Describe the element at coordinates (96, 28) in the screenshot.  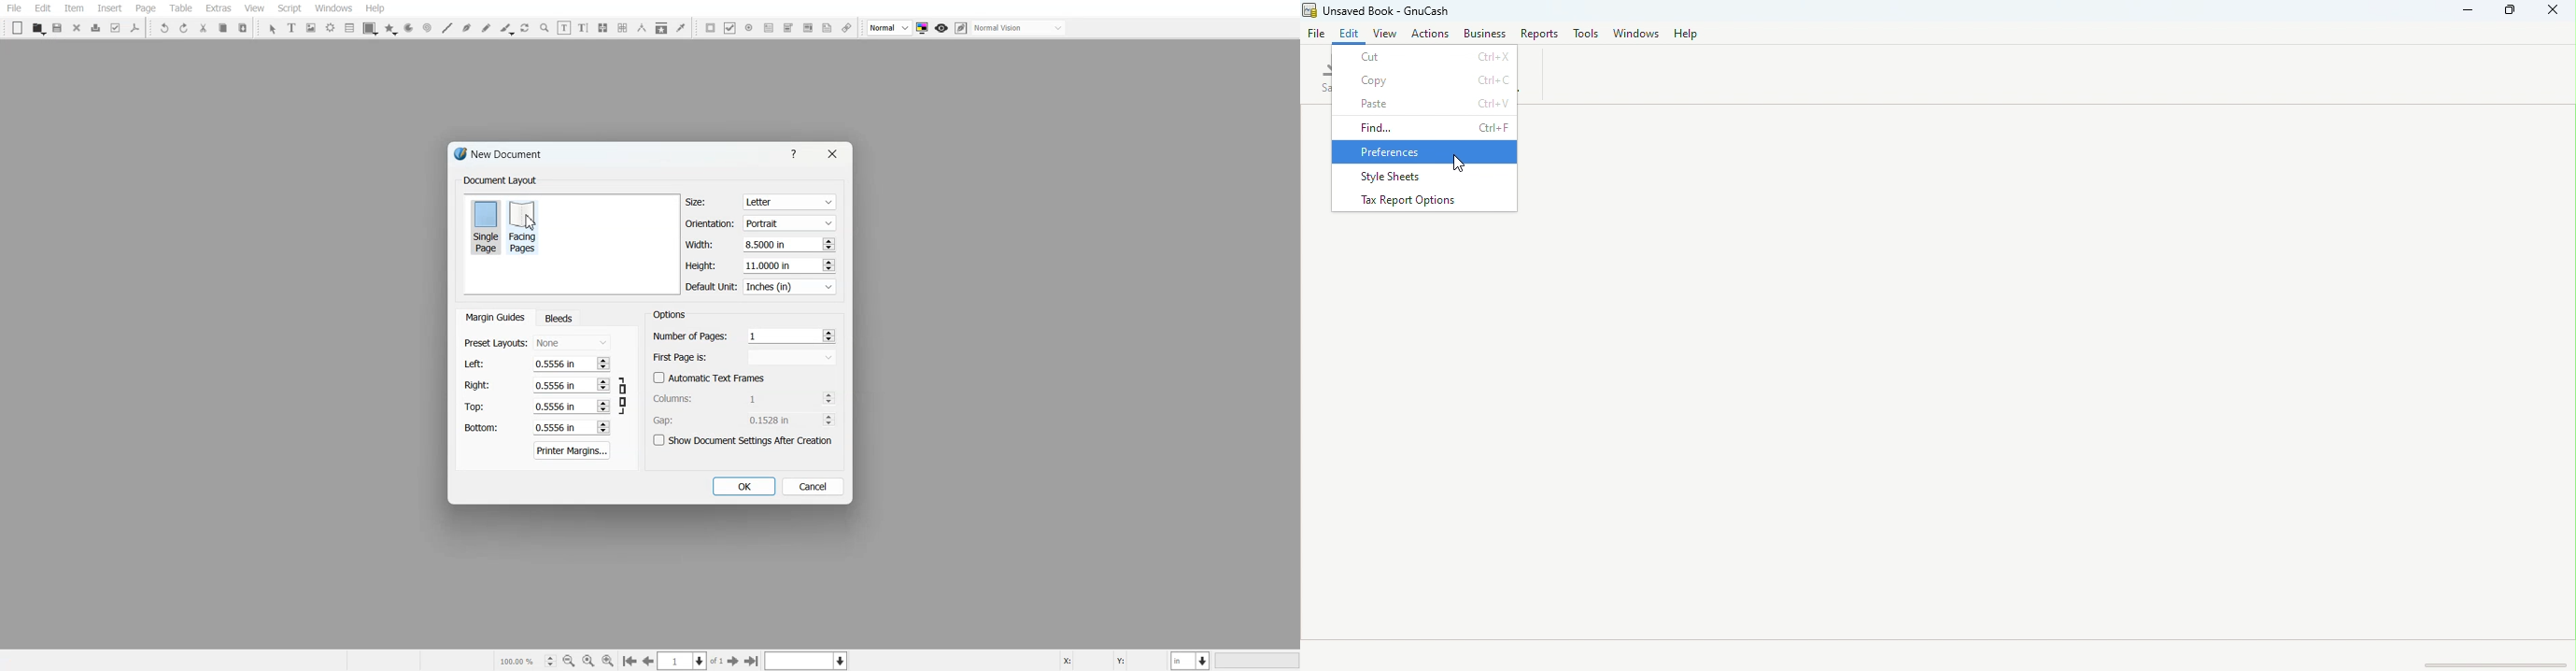
I see `Print` at that location.